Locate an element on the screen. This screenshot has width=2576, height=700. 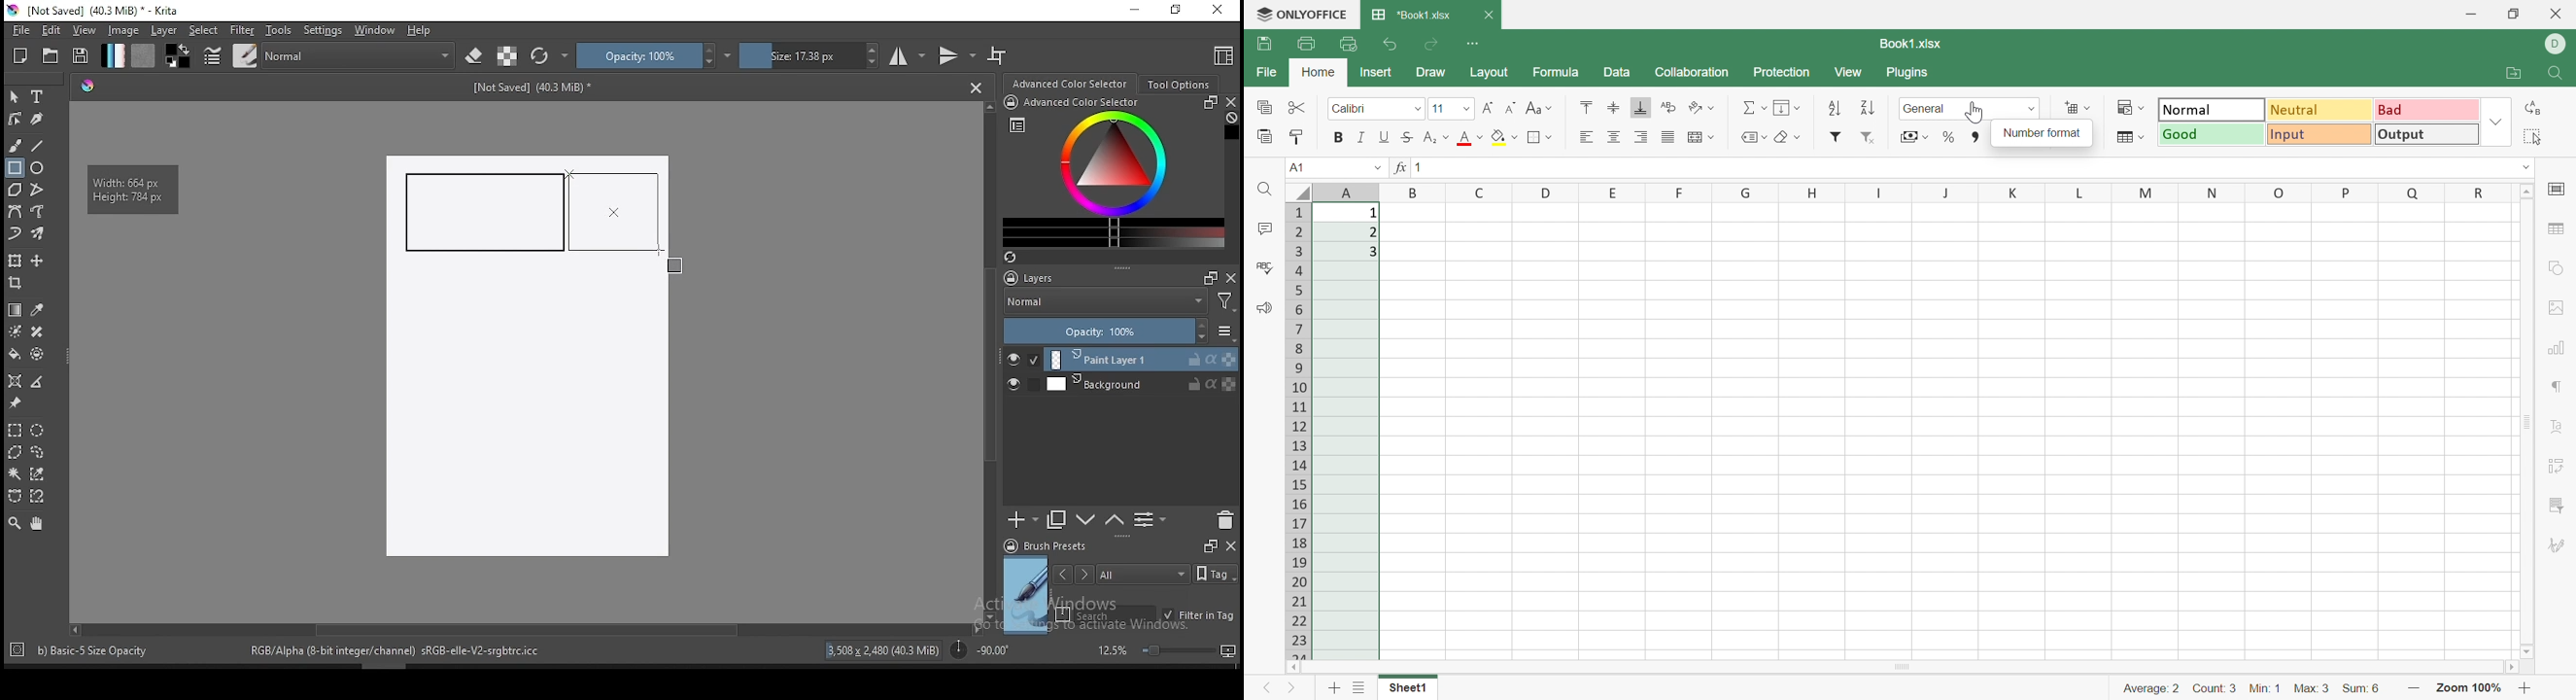
tags is located at coordinates (1143, 574).